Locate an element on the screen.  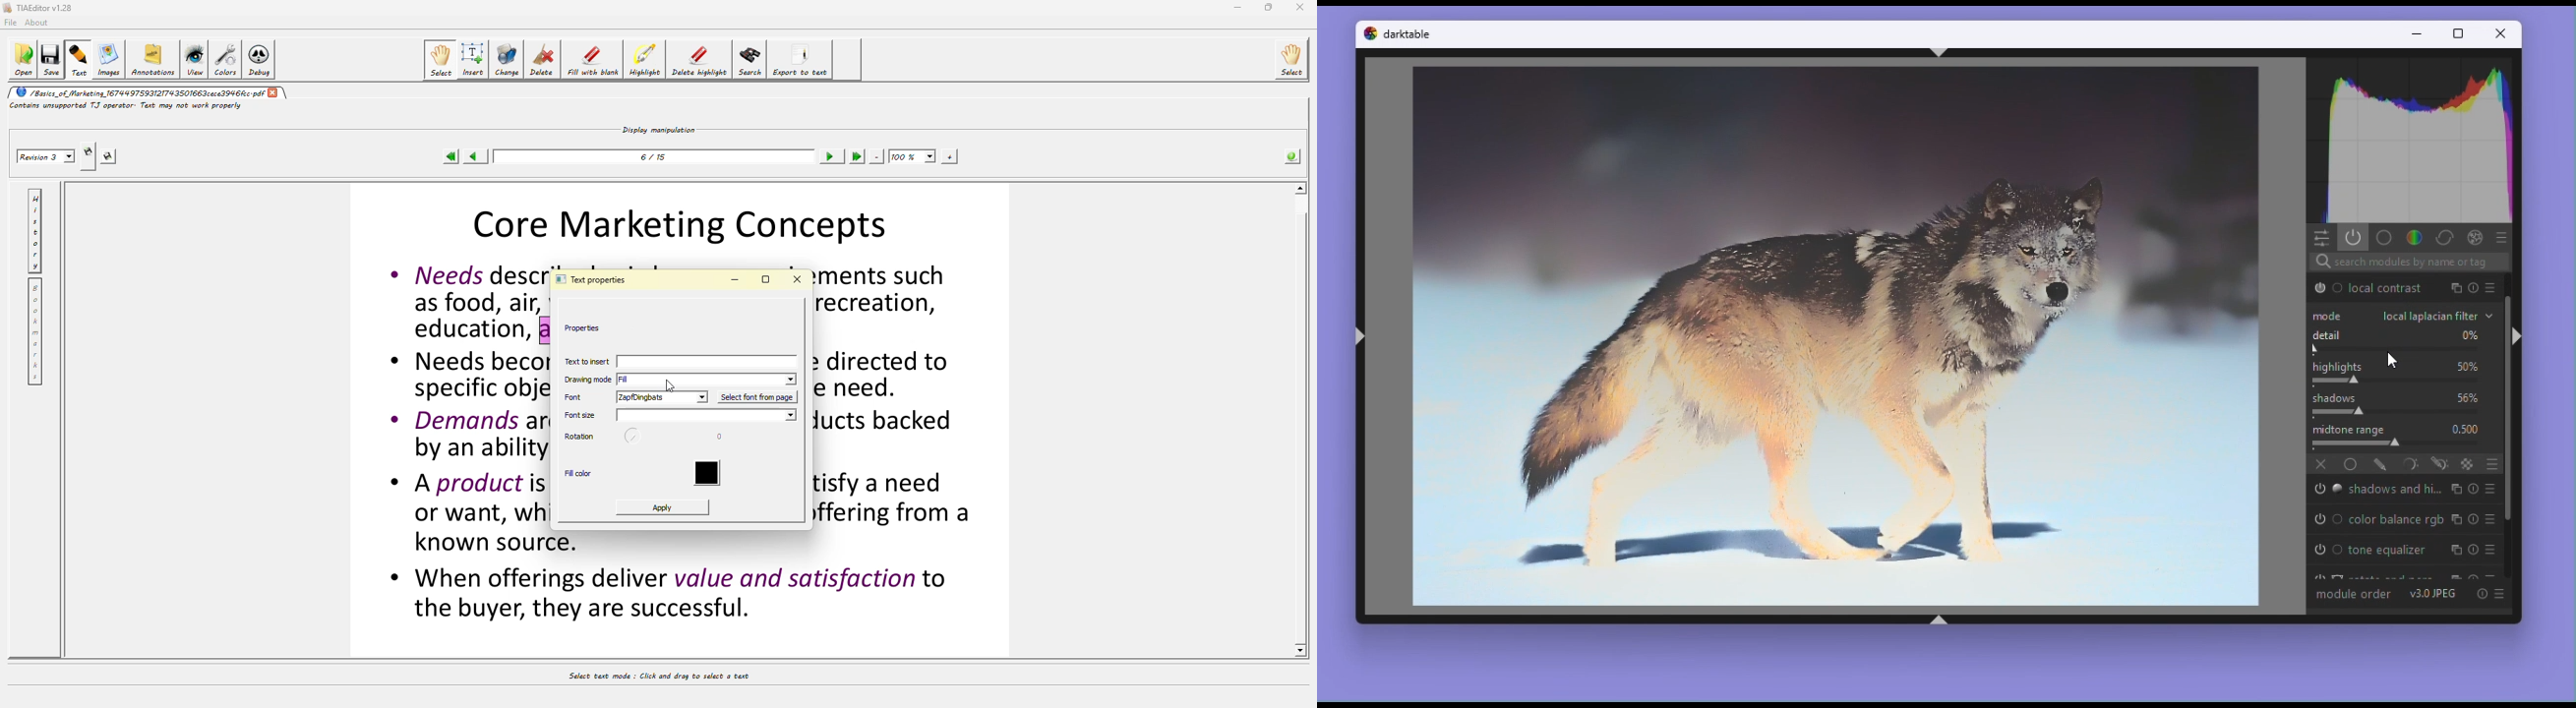
shift+ctrl+t is located at coordinates (1942, 52).